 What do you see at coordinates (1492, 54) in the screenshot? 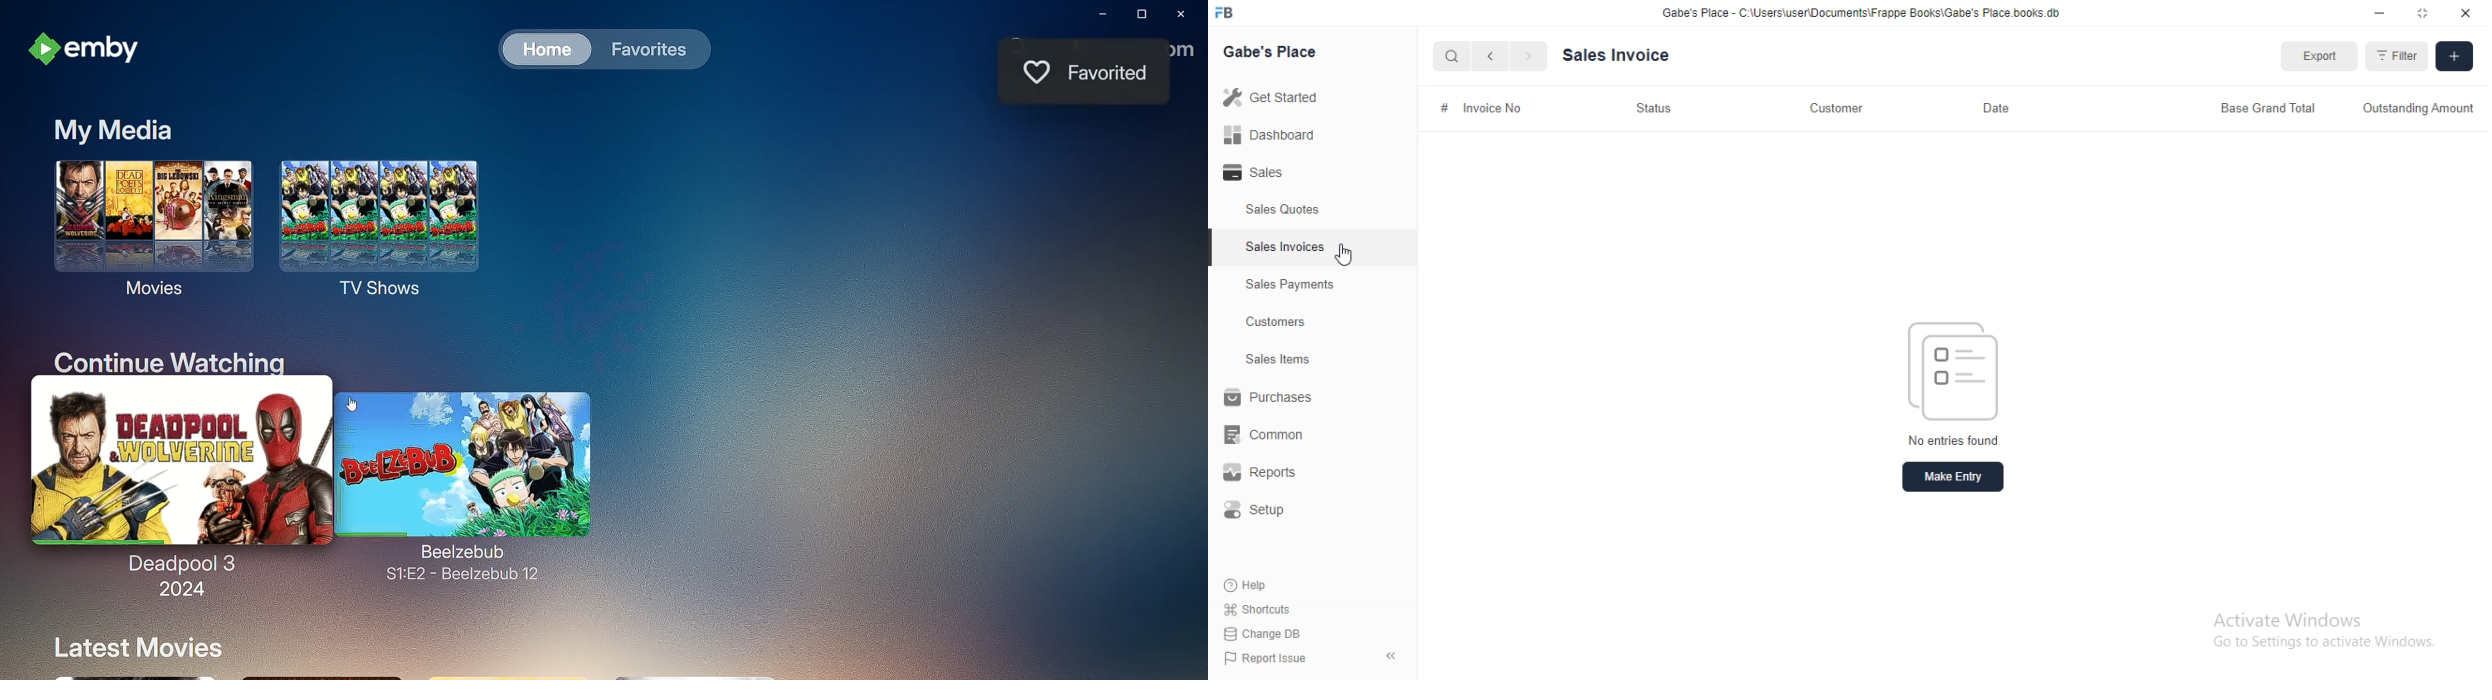
I see `previous` at bounding box center [1492, 54].